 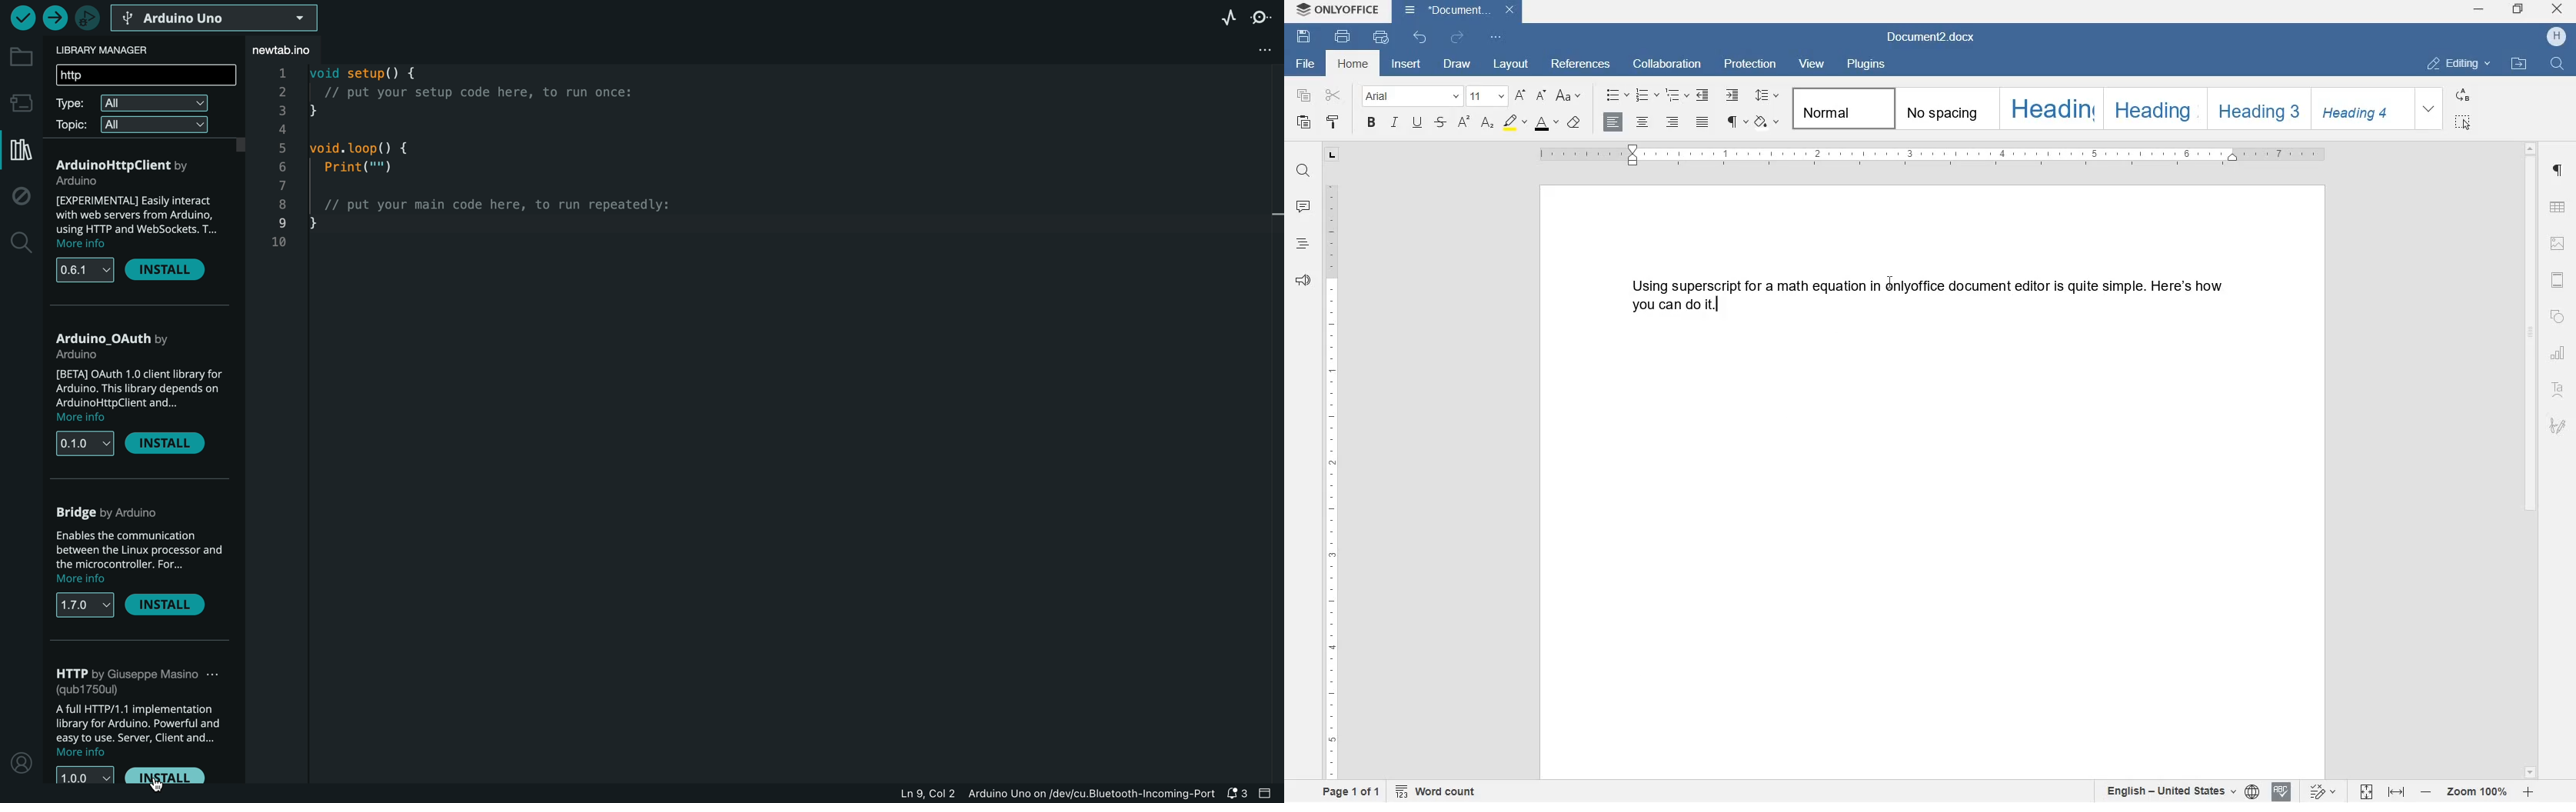 I want to click on insert, so click(x=1409, y=63).